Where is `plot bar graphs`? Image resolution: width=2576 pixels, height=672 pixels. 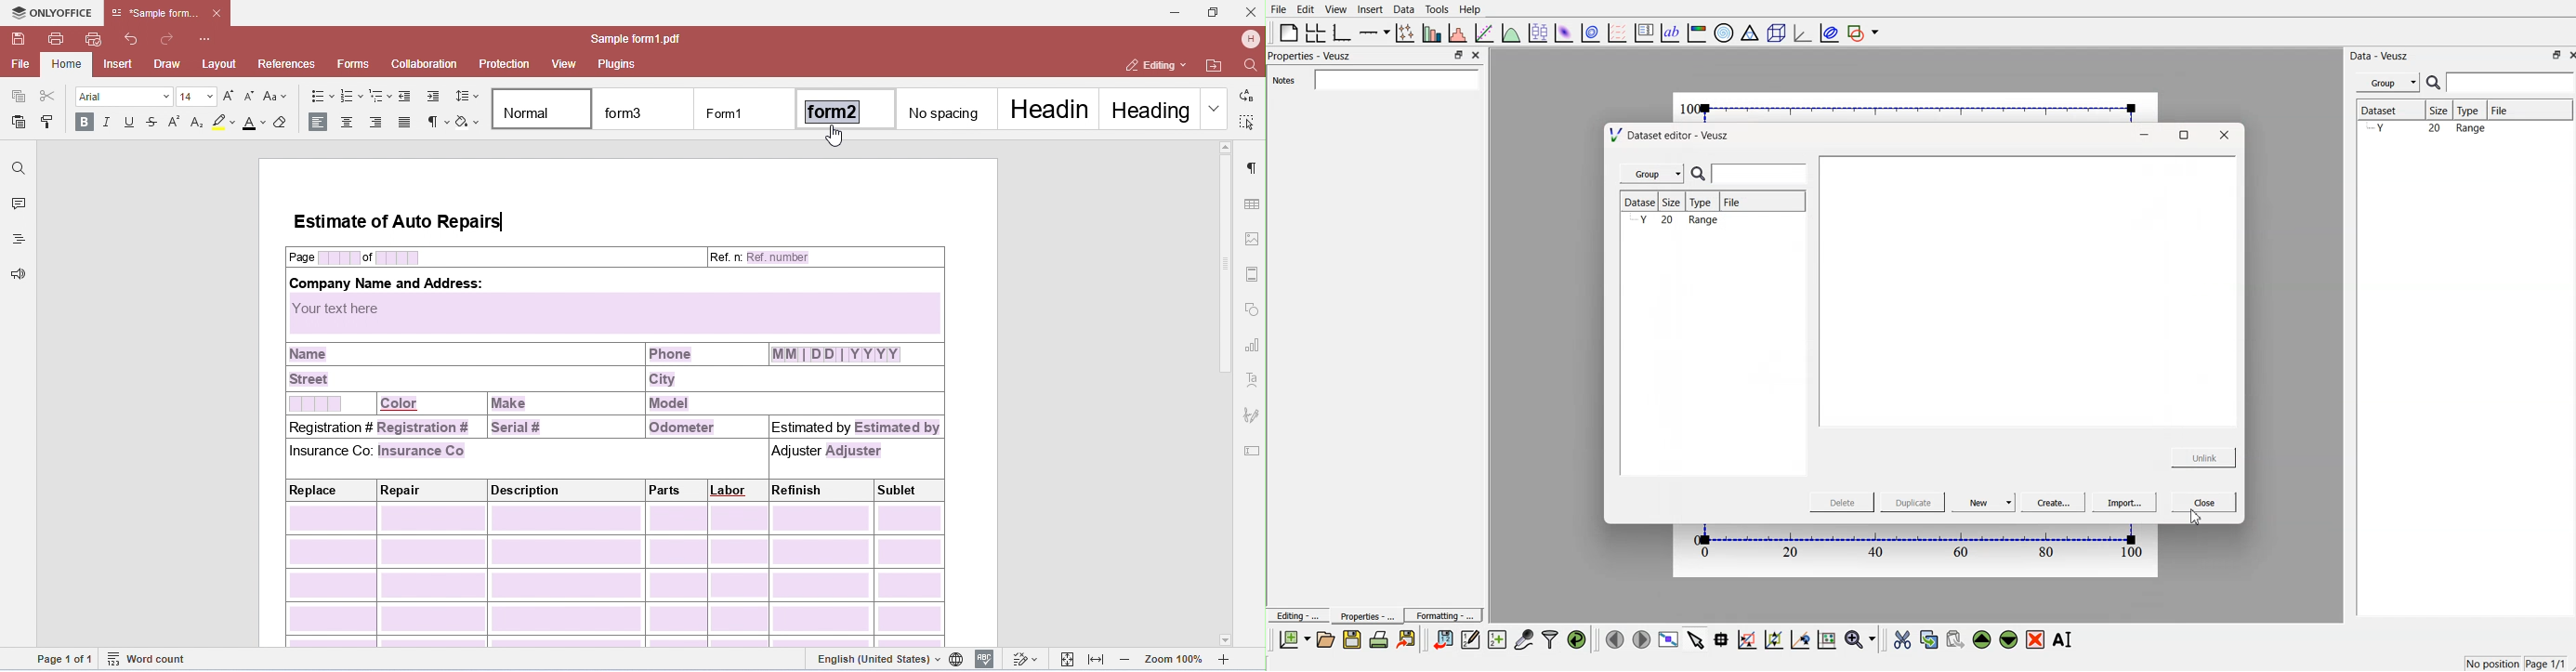
plot bar graphs is located at coordinates (1433, 33).